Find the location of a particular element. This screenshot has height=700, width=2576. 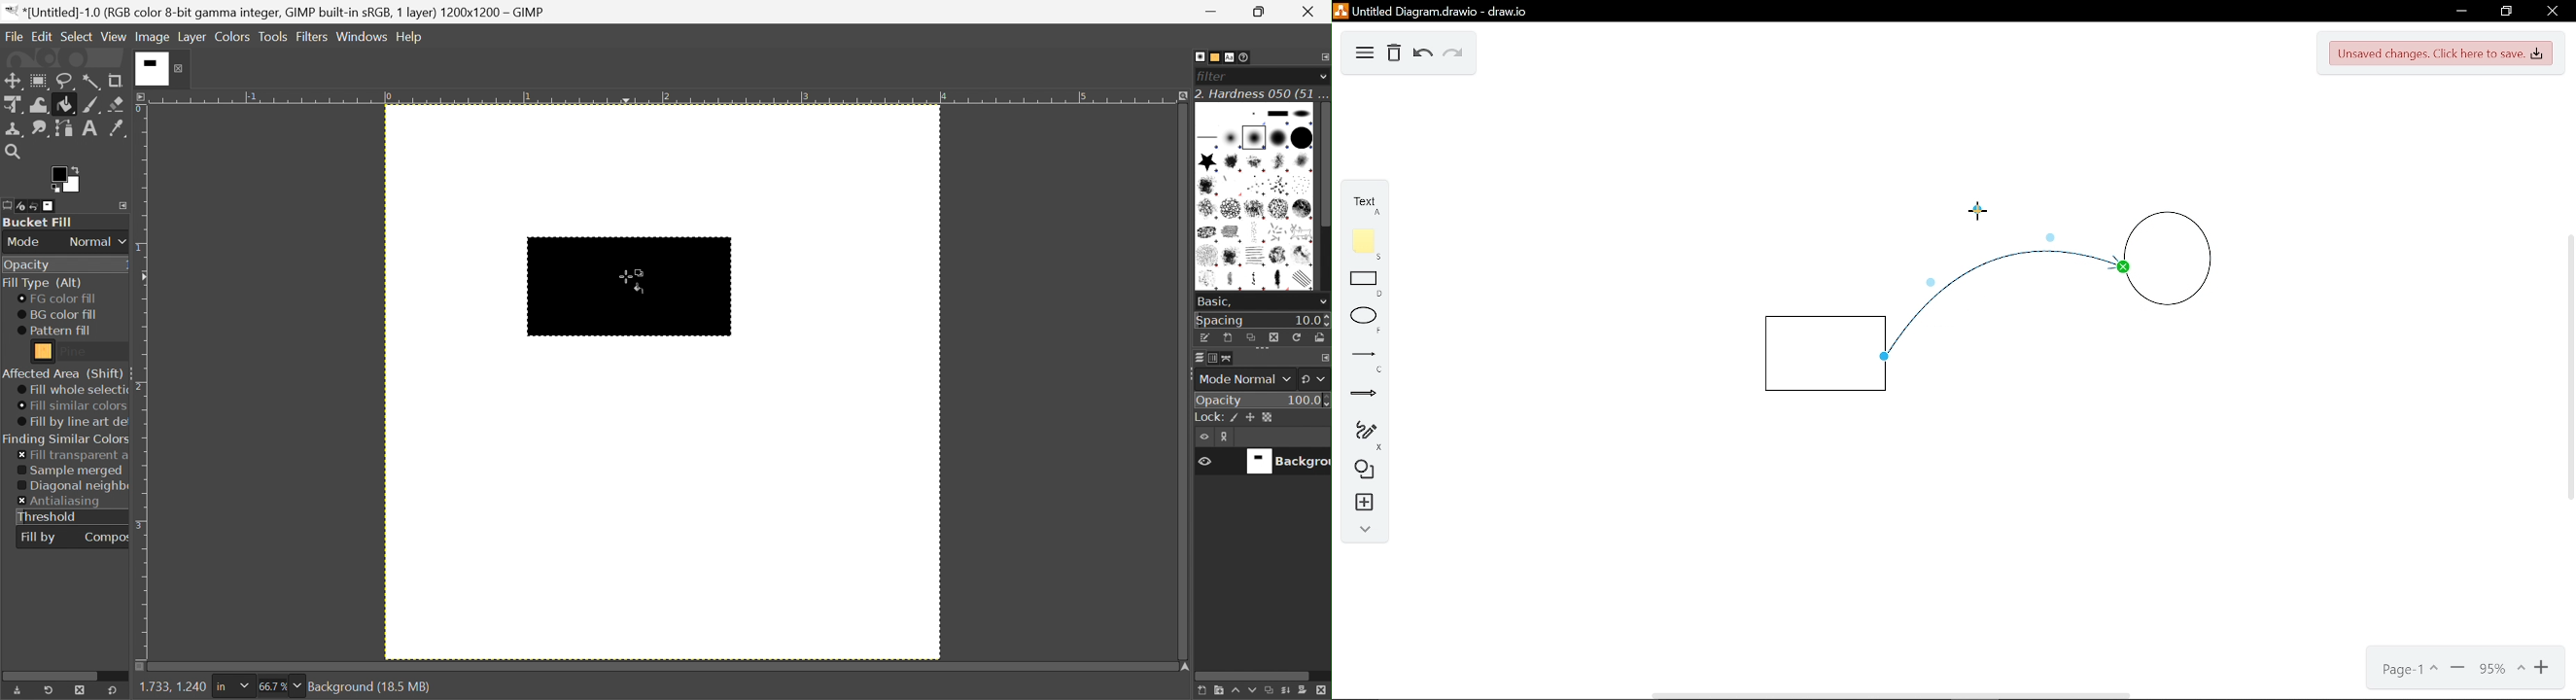

Create a new brush is located at coordinates (1228, 338).